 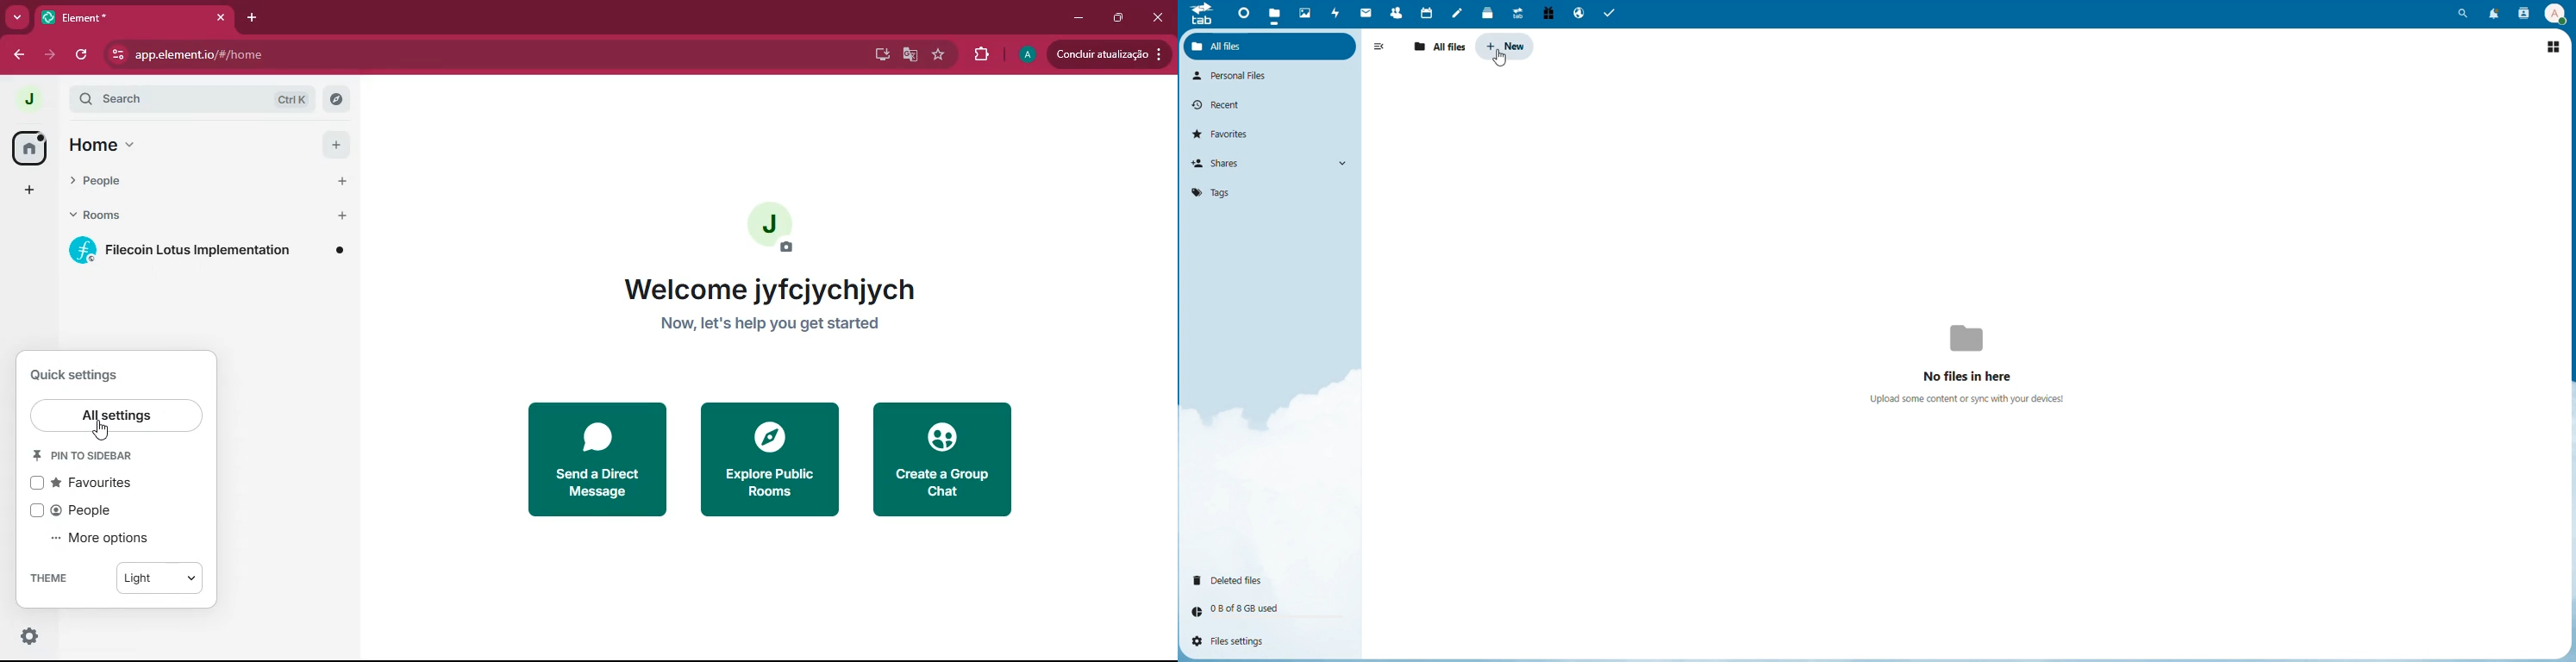 I want to click on home, so click(x=28, y=147).